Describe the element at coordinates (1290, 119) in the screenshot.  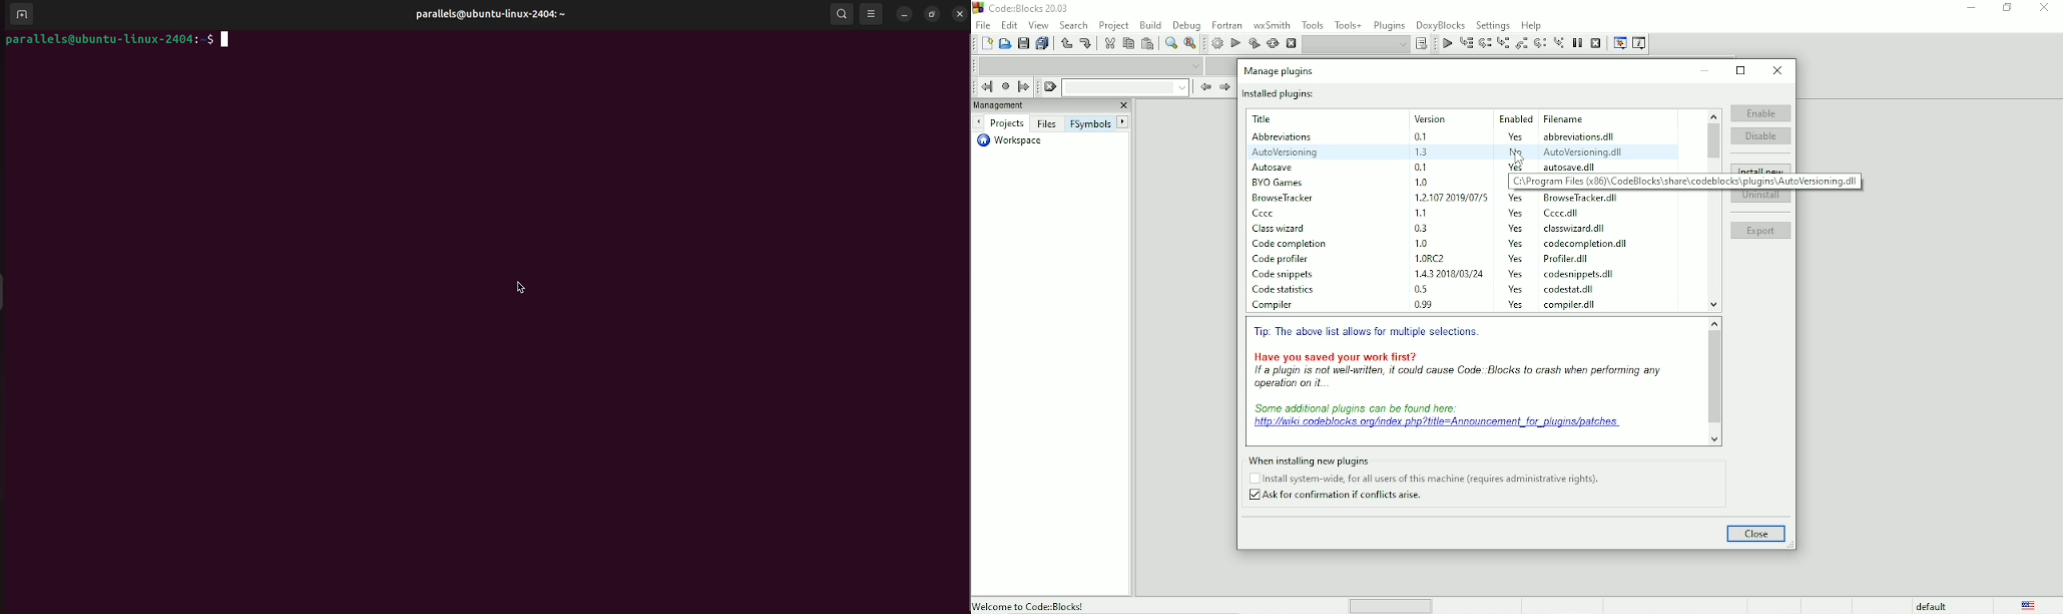
I see `Title` at that location.